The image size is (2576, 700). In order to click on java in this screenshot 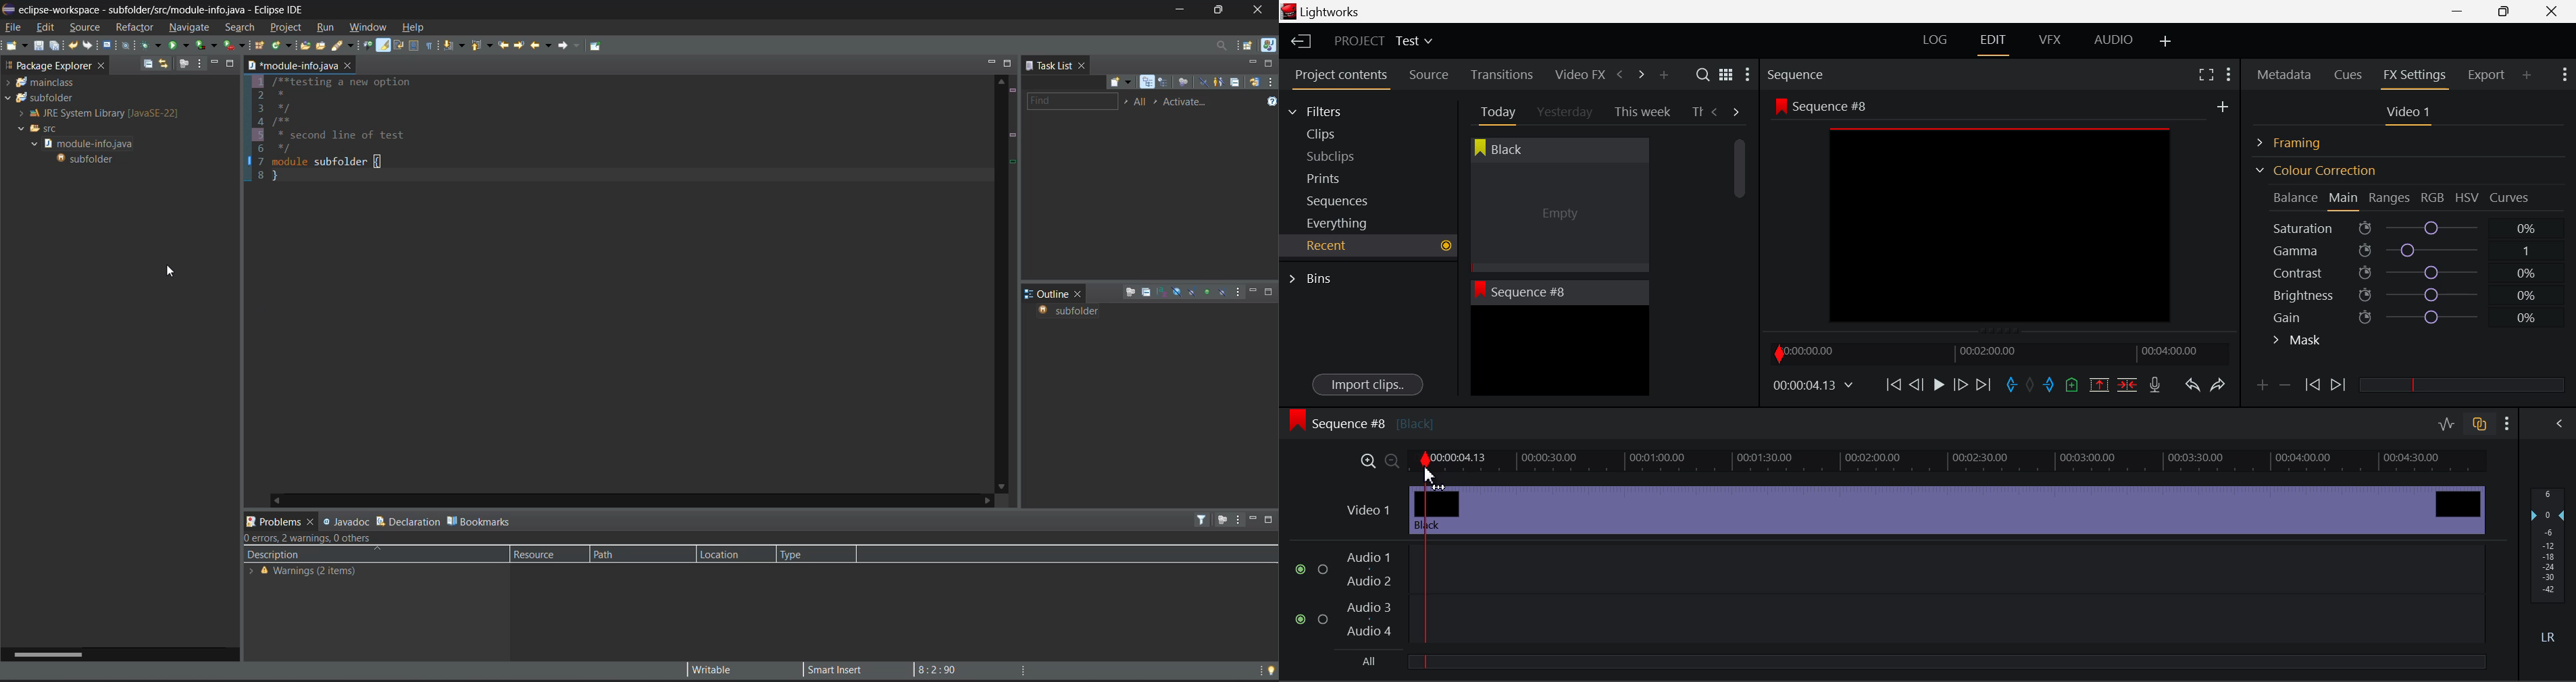, I will do `click(1269, 46)`.